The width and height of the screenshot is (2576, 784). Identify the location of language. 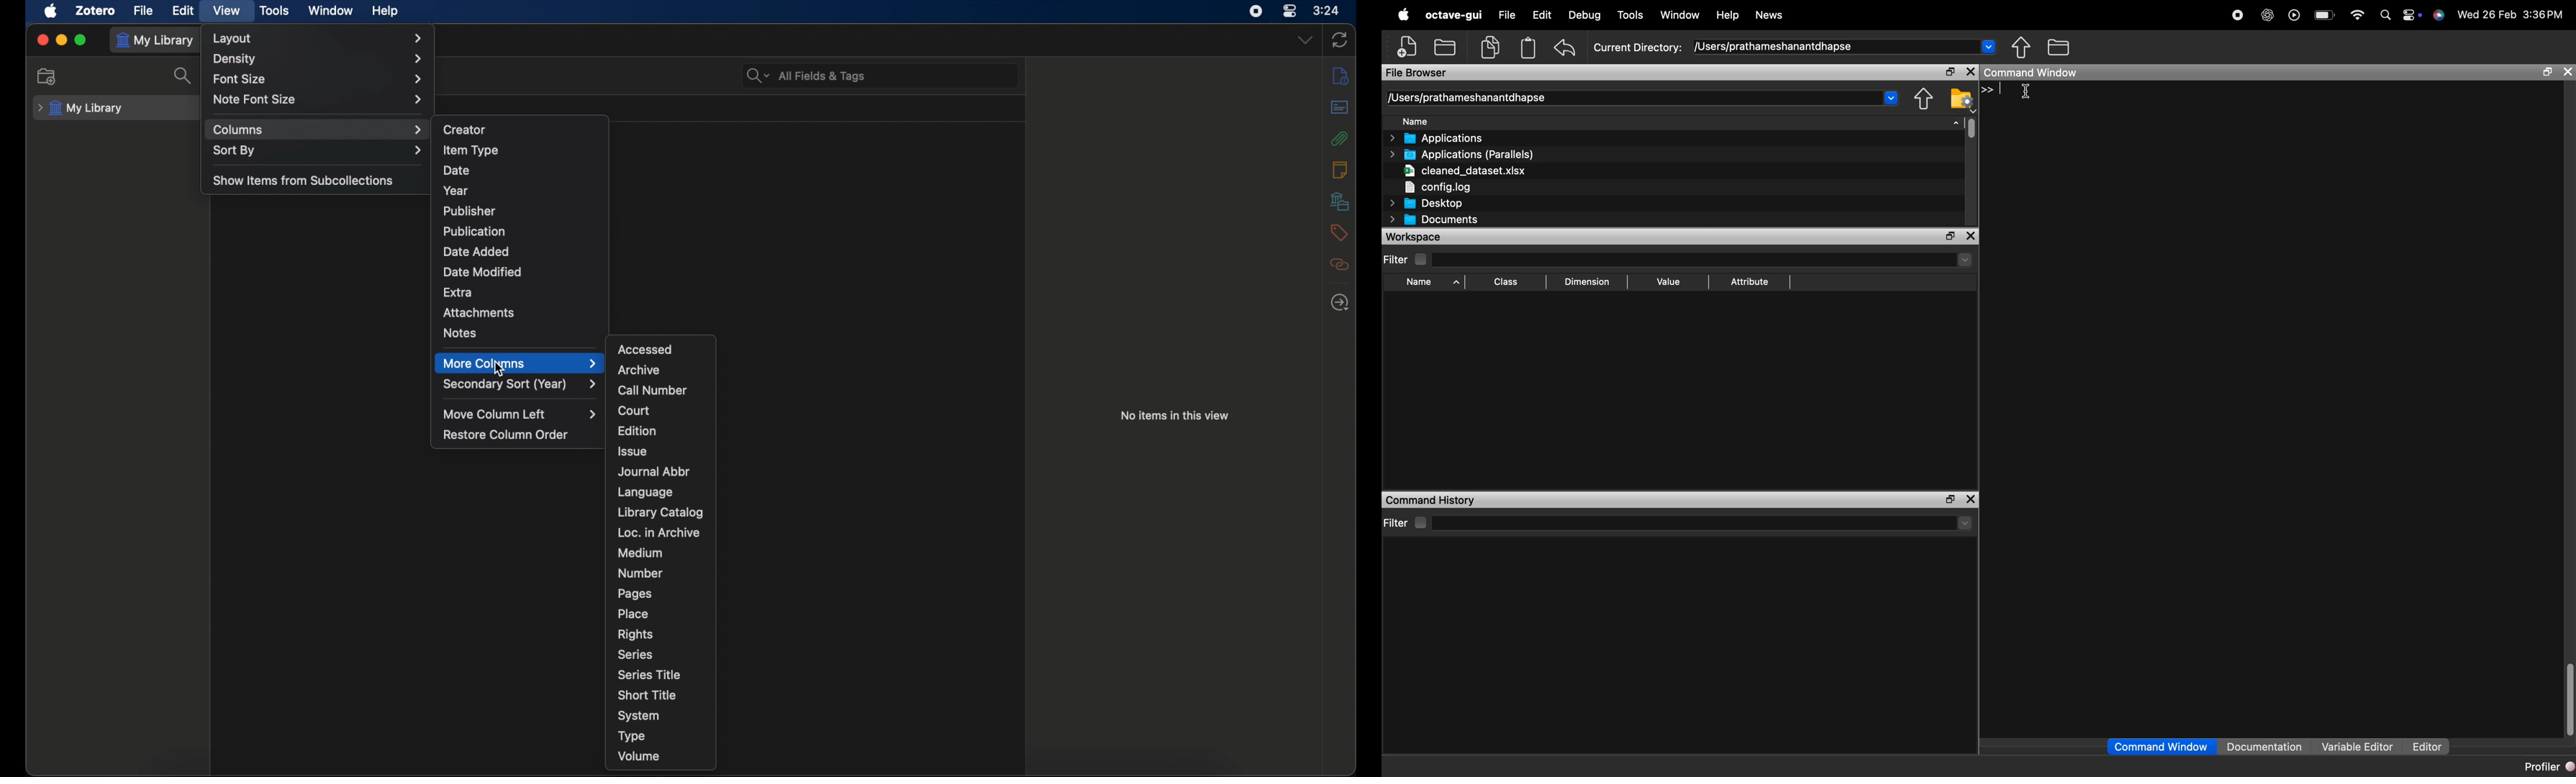
(645, 493).